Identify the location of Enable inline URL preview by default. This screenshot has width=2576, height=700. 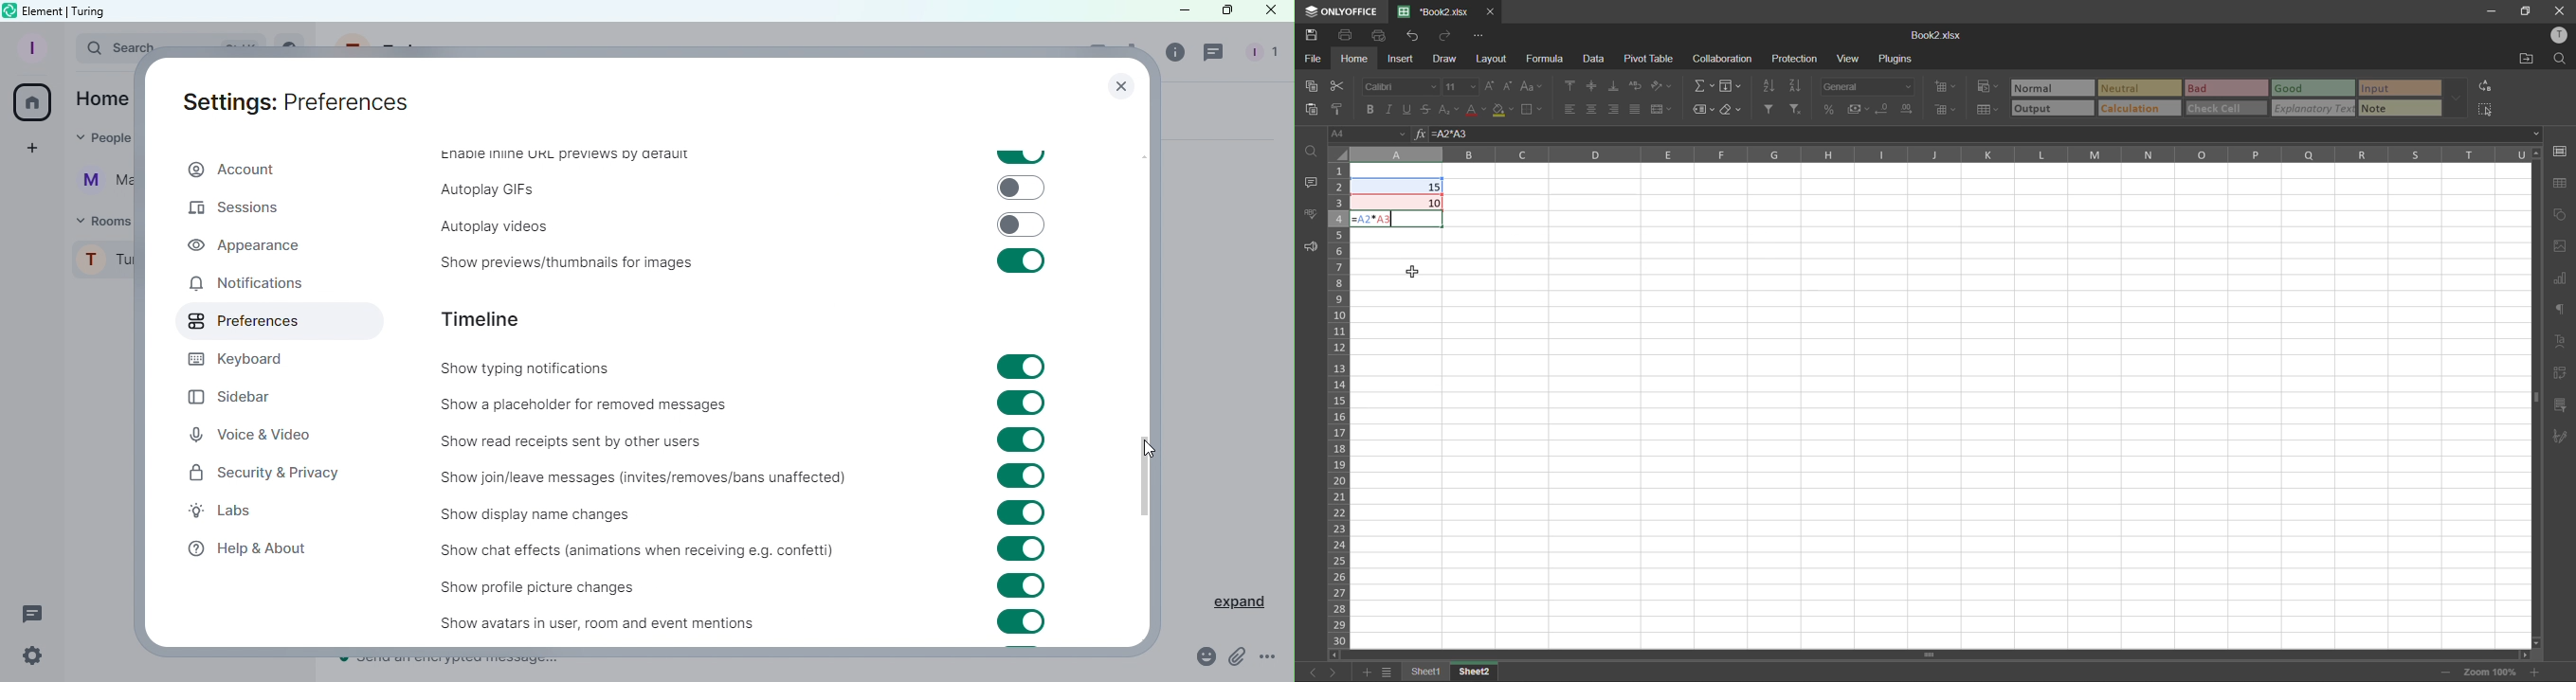
(559, 158).